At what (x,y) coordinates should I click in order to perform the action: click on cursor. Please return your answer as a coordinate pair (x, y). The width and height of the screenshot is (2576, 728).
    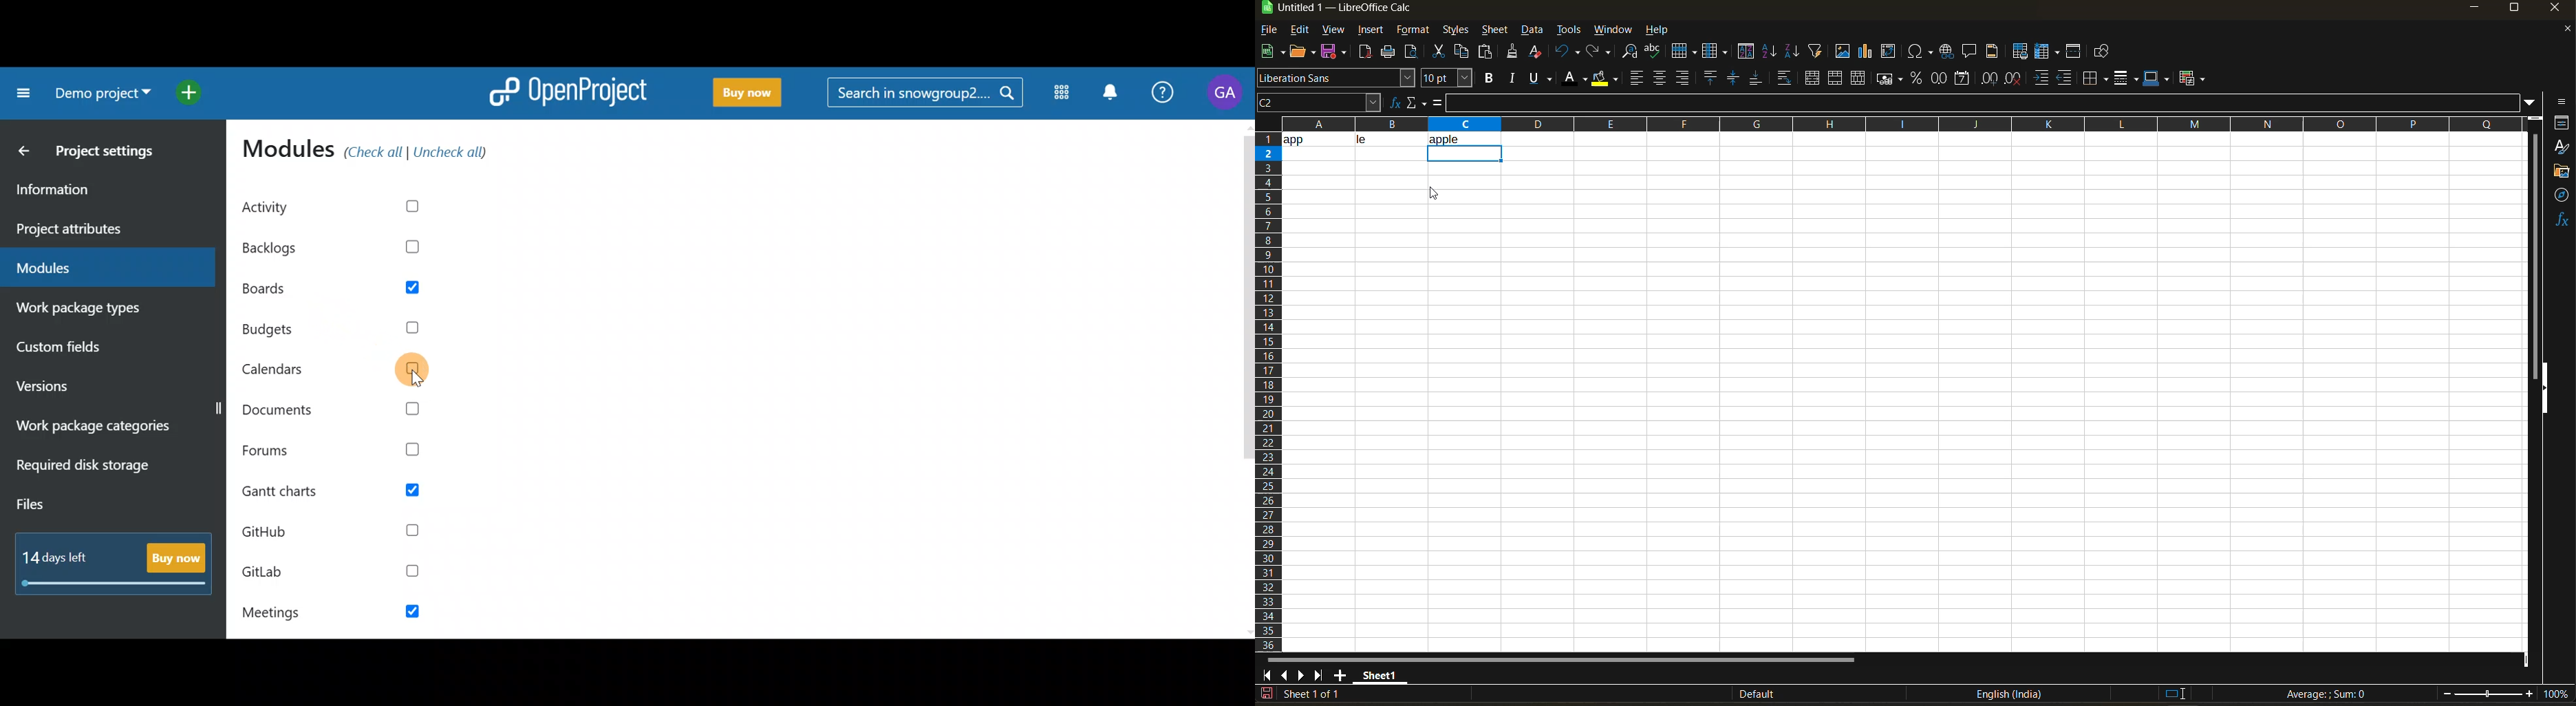
    Looking at the image, I should click on (417, 378).